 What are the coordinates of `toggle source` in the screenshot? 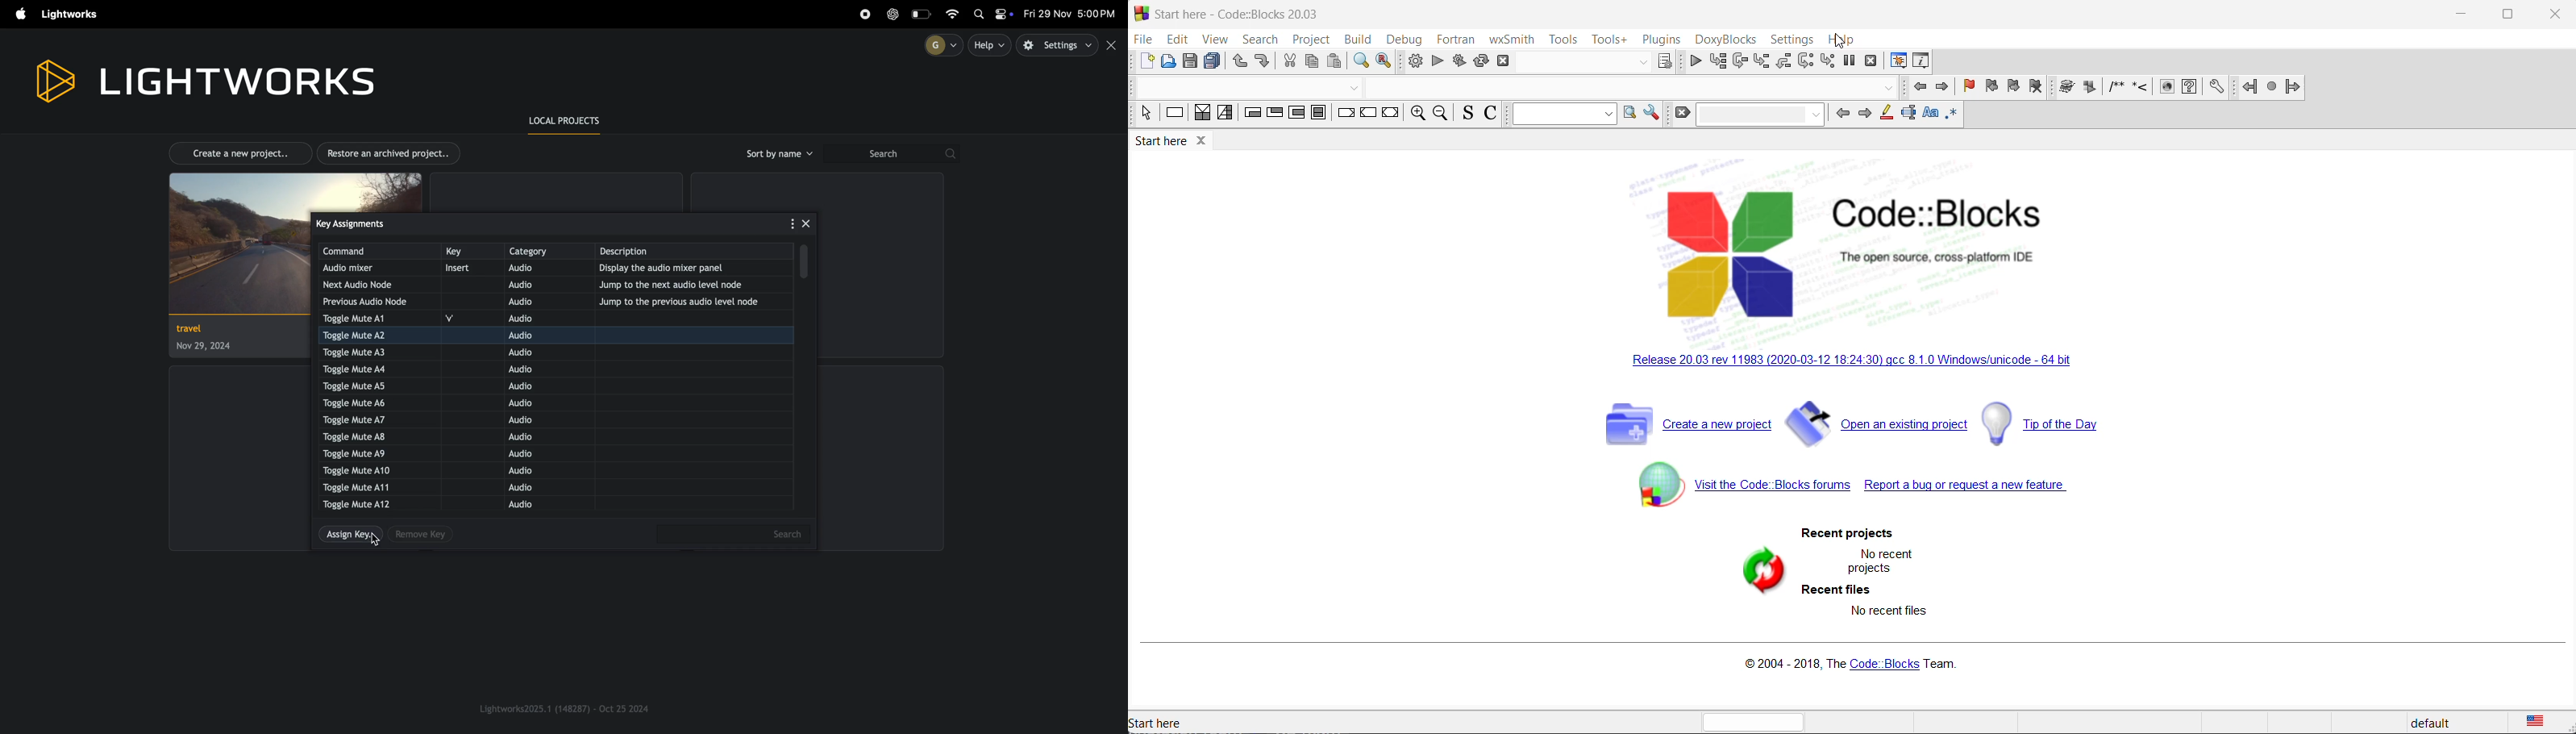 It's located at (1465, 115).